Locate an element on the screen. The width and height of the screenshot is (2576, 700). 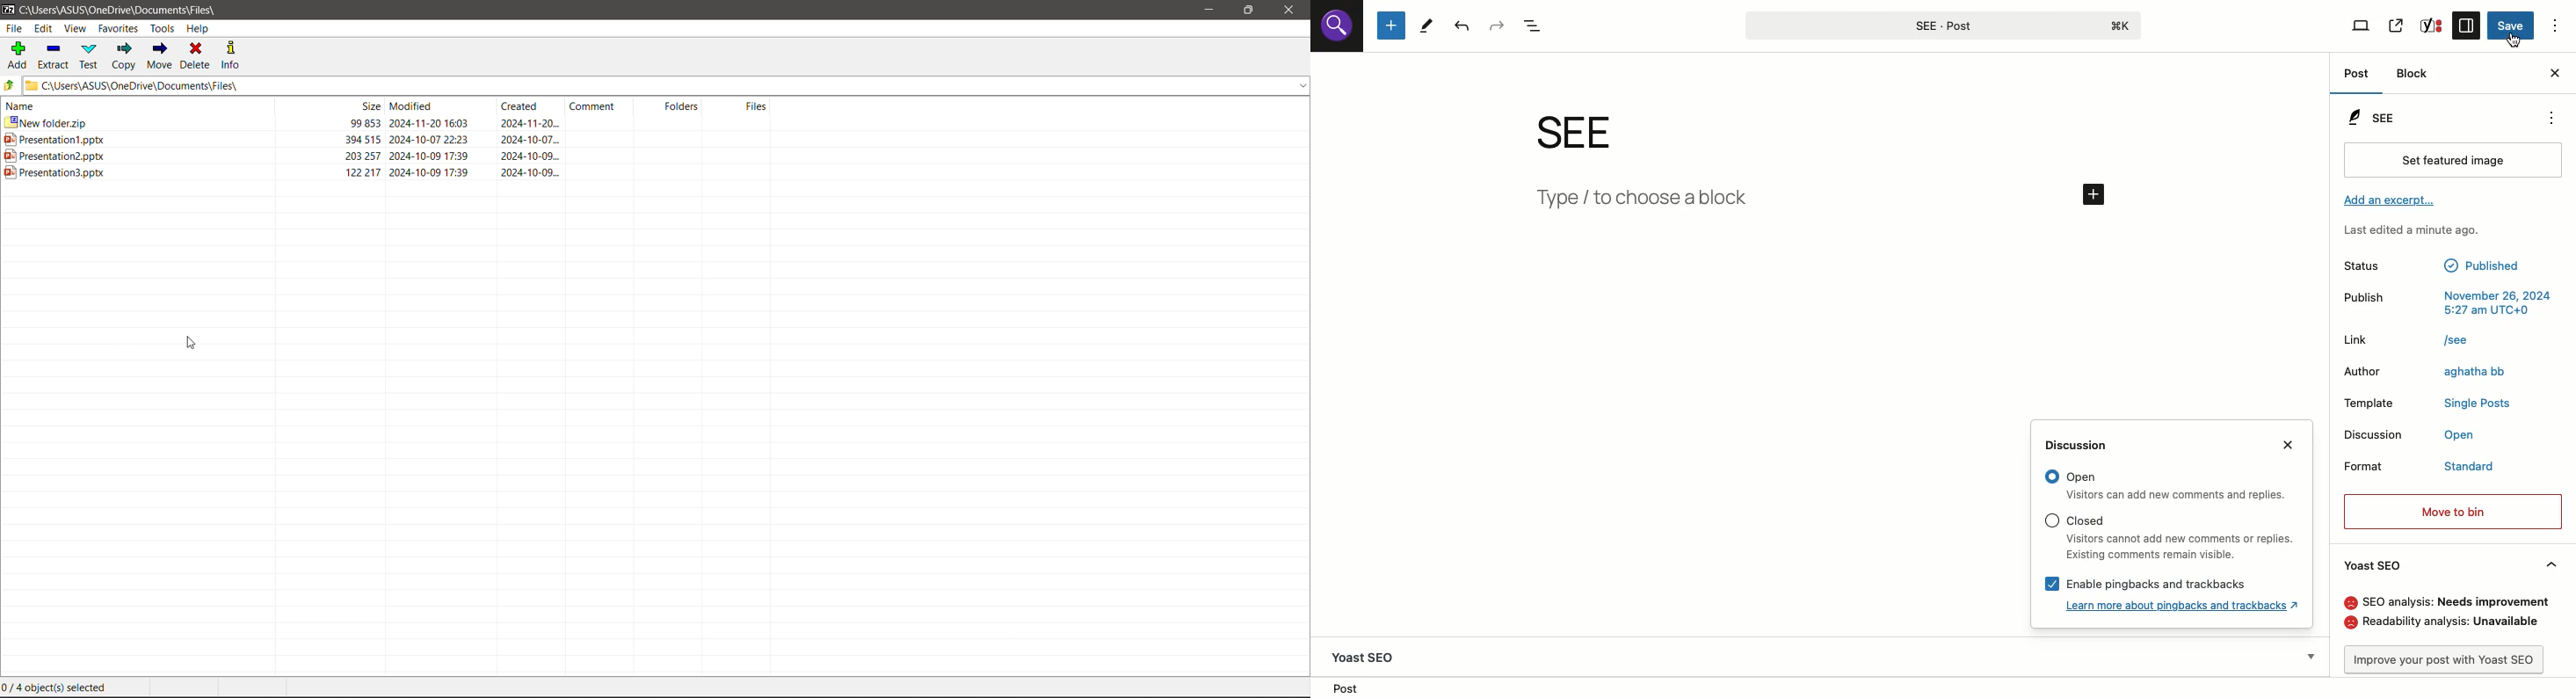
Discussion is located at coordinates (2085, 446).